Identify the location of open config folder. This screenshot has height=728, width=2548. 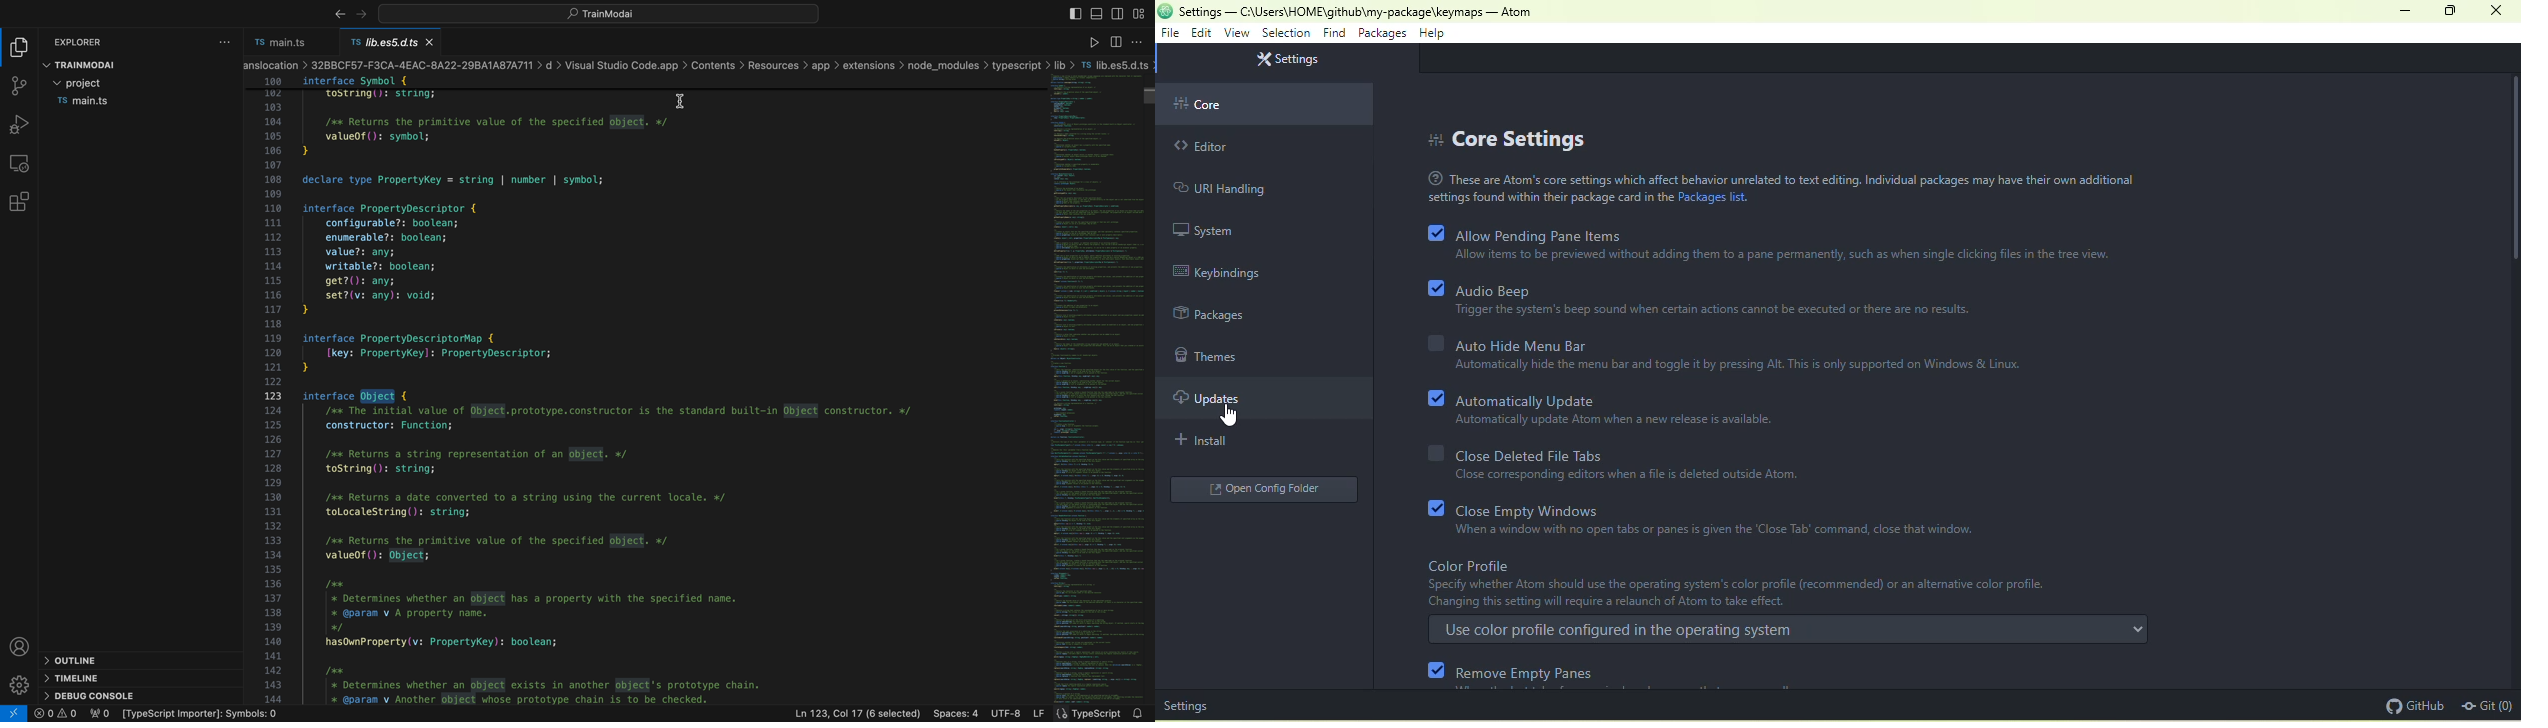
(1261, 489).